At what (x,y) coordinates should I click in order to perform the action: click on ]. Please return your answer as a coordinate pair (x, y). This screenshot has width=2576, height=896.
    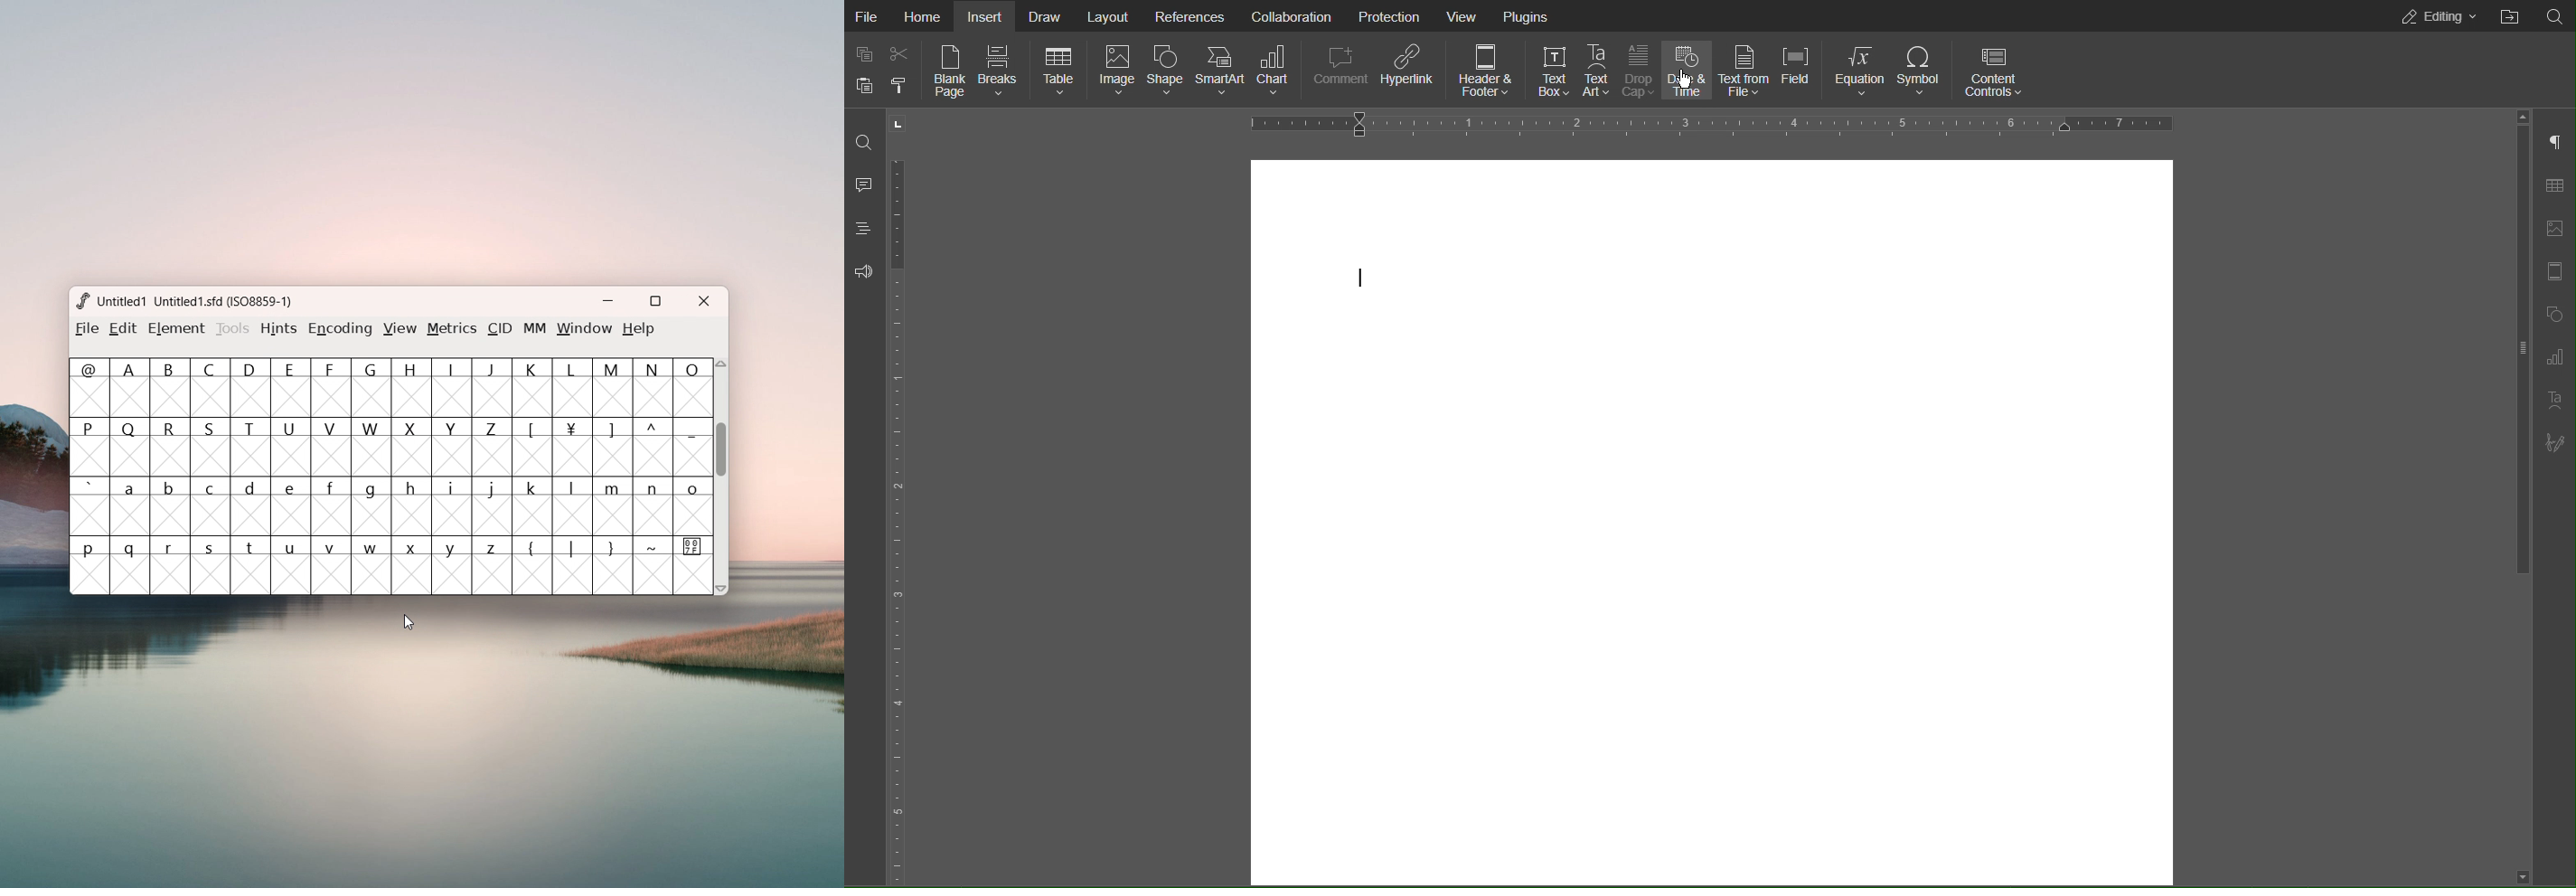
    Looking at the image, I should click on (615, 447).